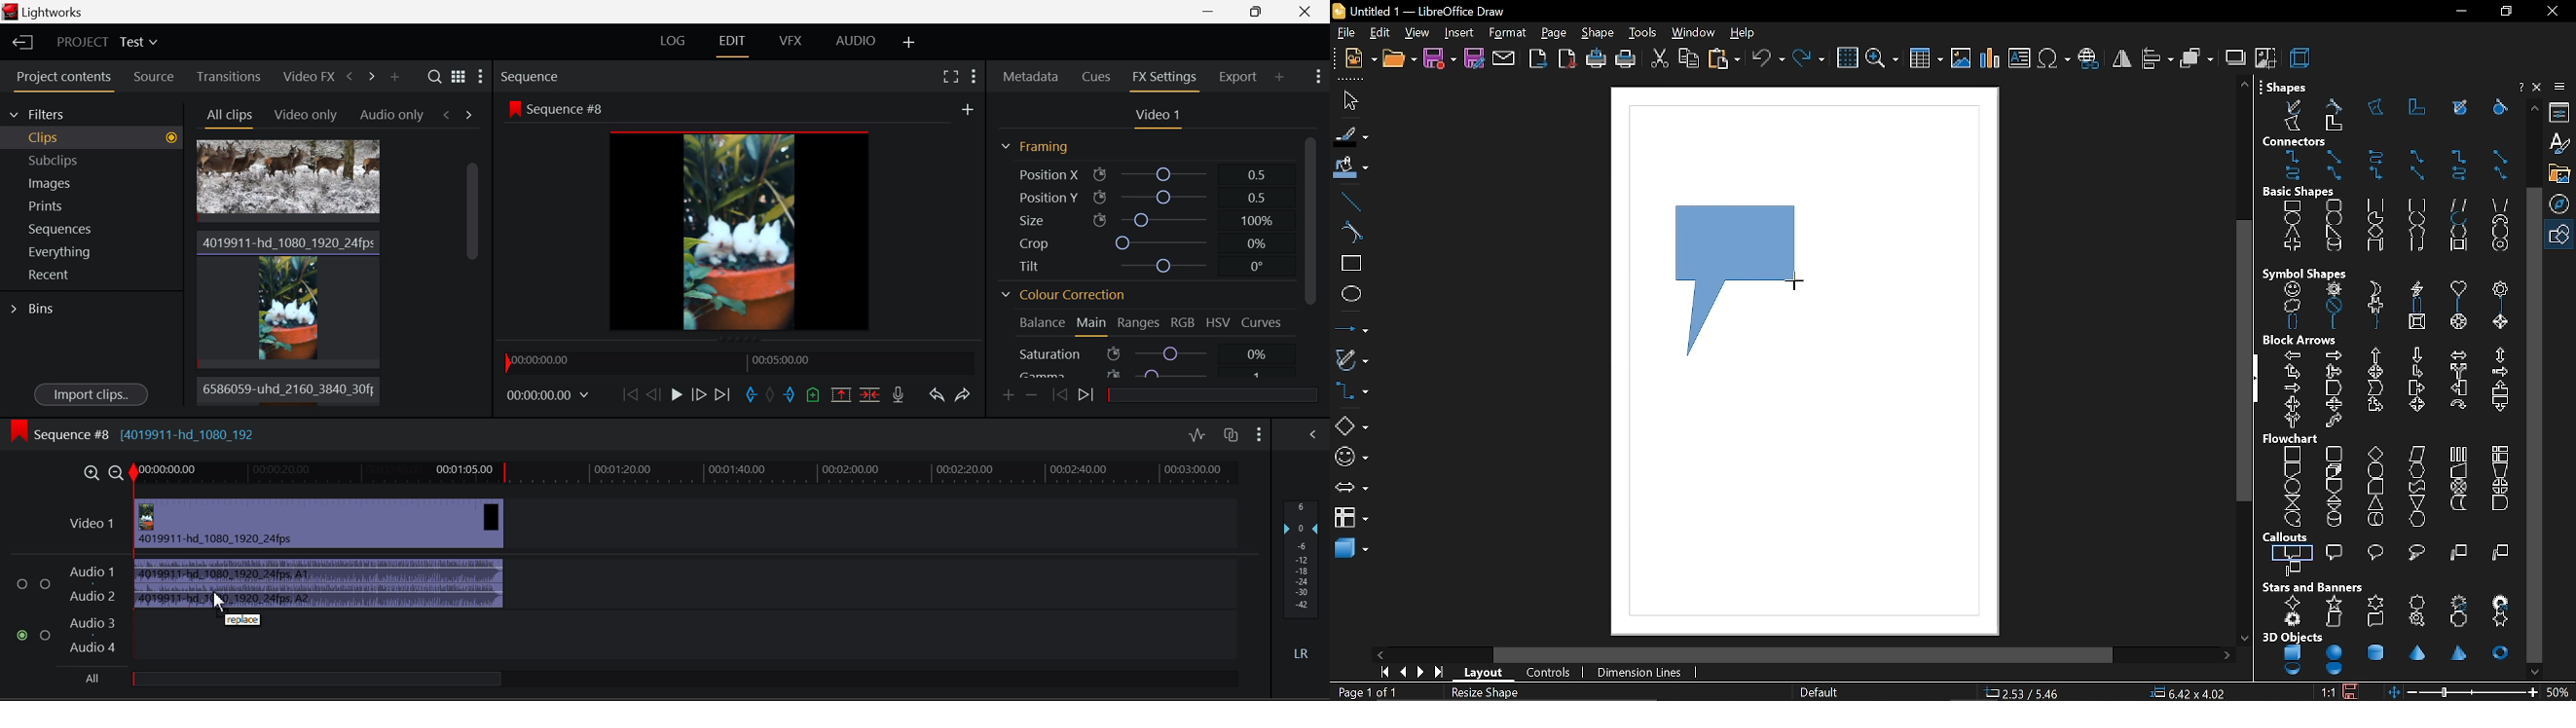 Image resolution: width=2576 pixels, height=728 pixels. I want to click on Previous keyframe, so click(1058, 395).